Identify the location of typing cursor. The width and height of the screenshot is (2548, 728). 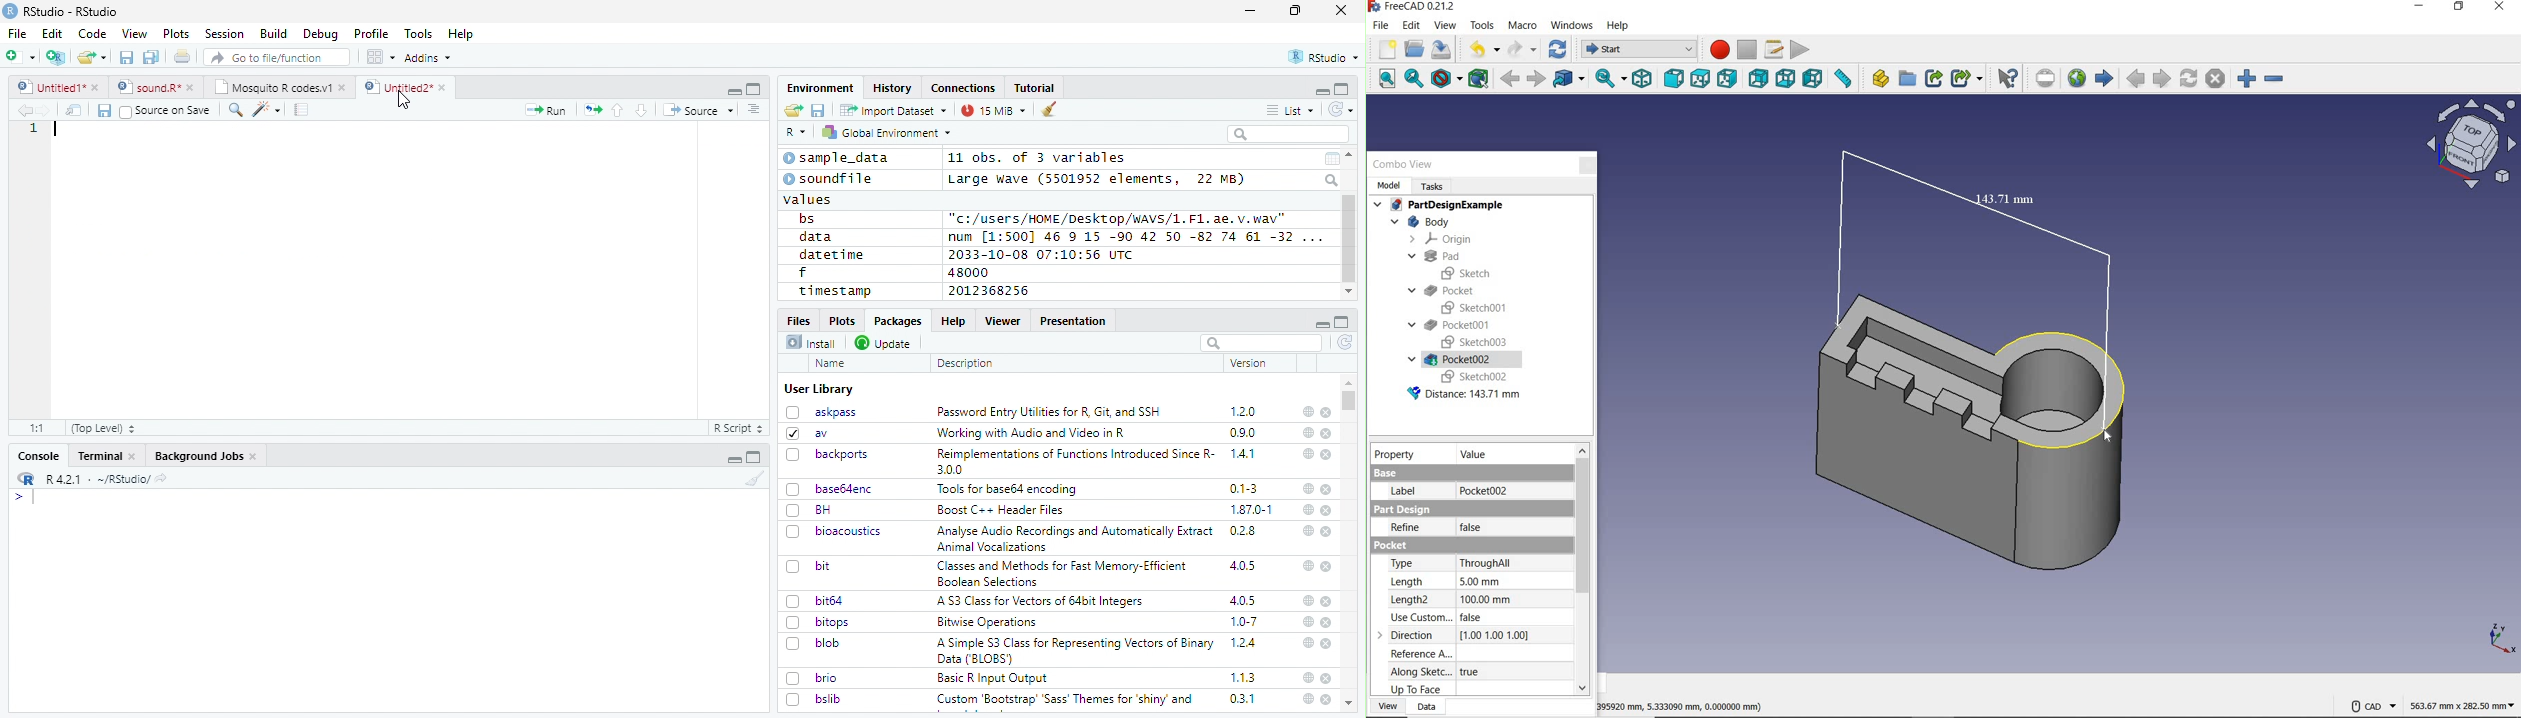
(55, 129).